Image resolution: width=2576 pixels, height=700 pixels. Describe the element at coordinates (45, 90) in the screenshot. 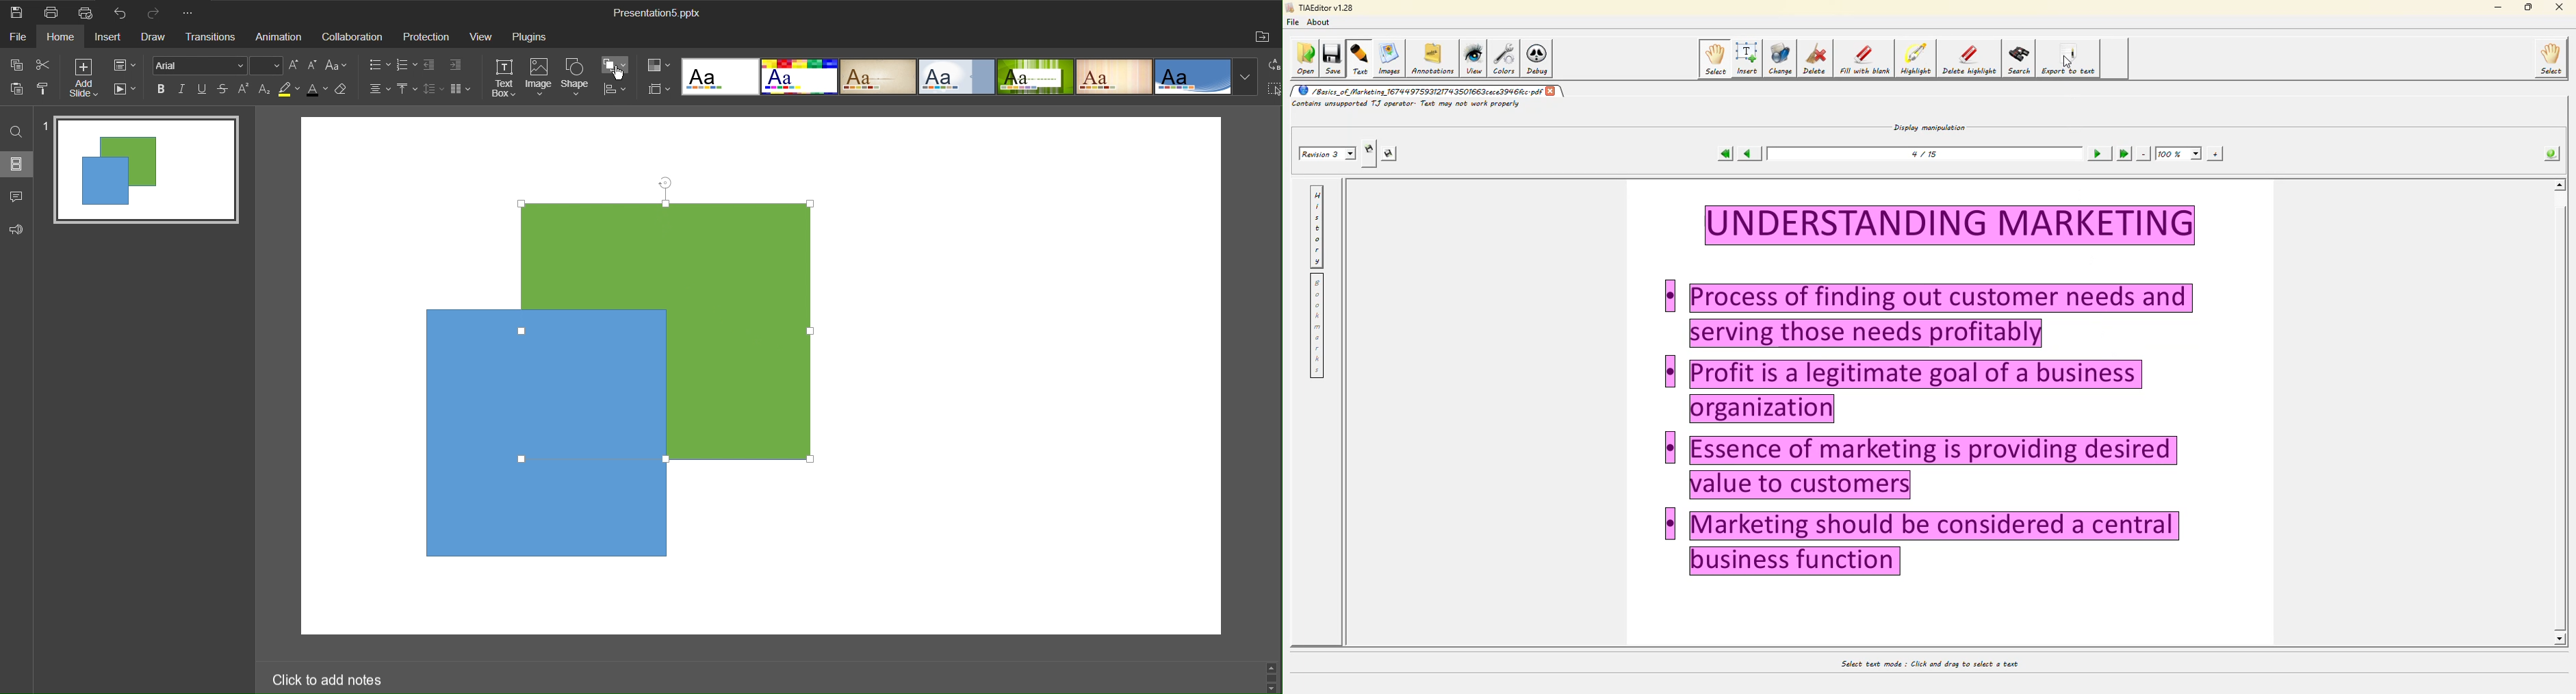

I see `Copy Style` at that location.